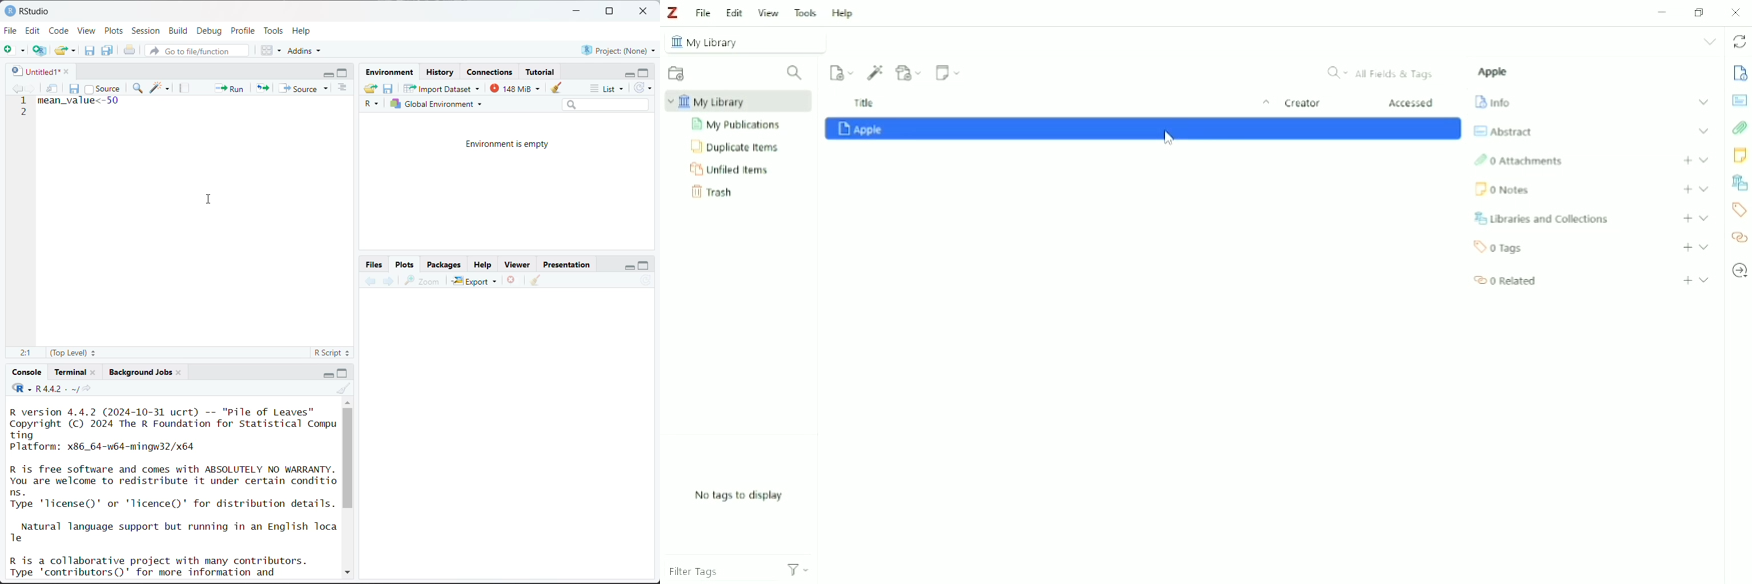 The height and width of the screenshot is (588, 1764). Describe the element at coordinates (80, 101) in the screenshot. I see `mean_value<-50` at that location.